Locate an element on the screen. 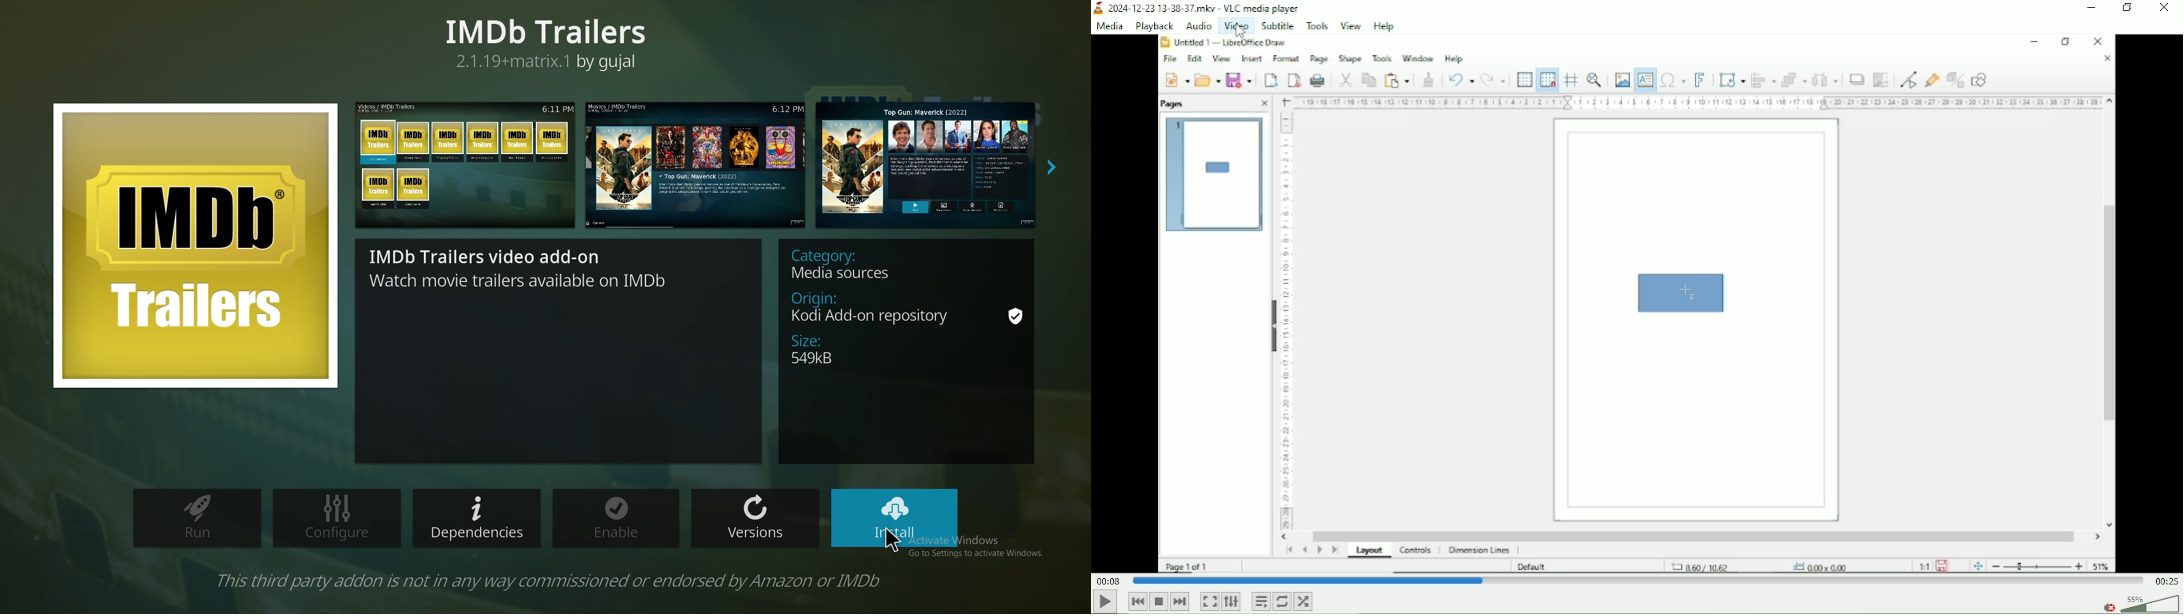  size is located at coordinates (843, 350).